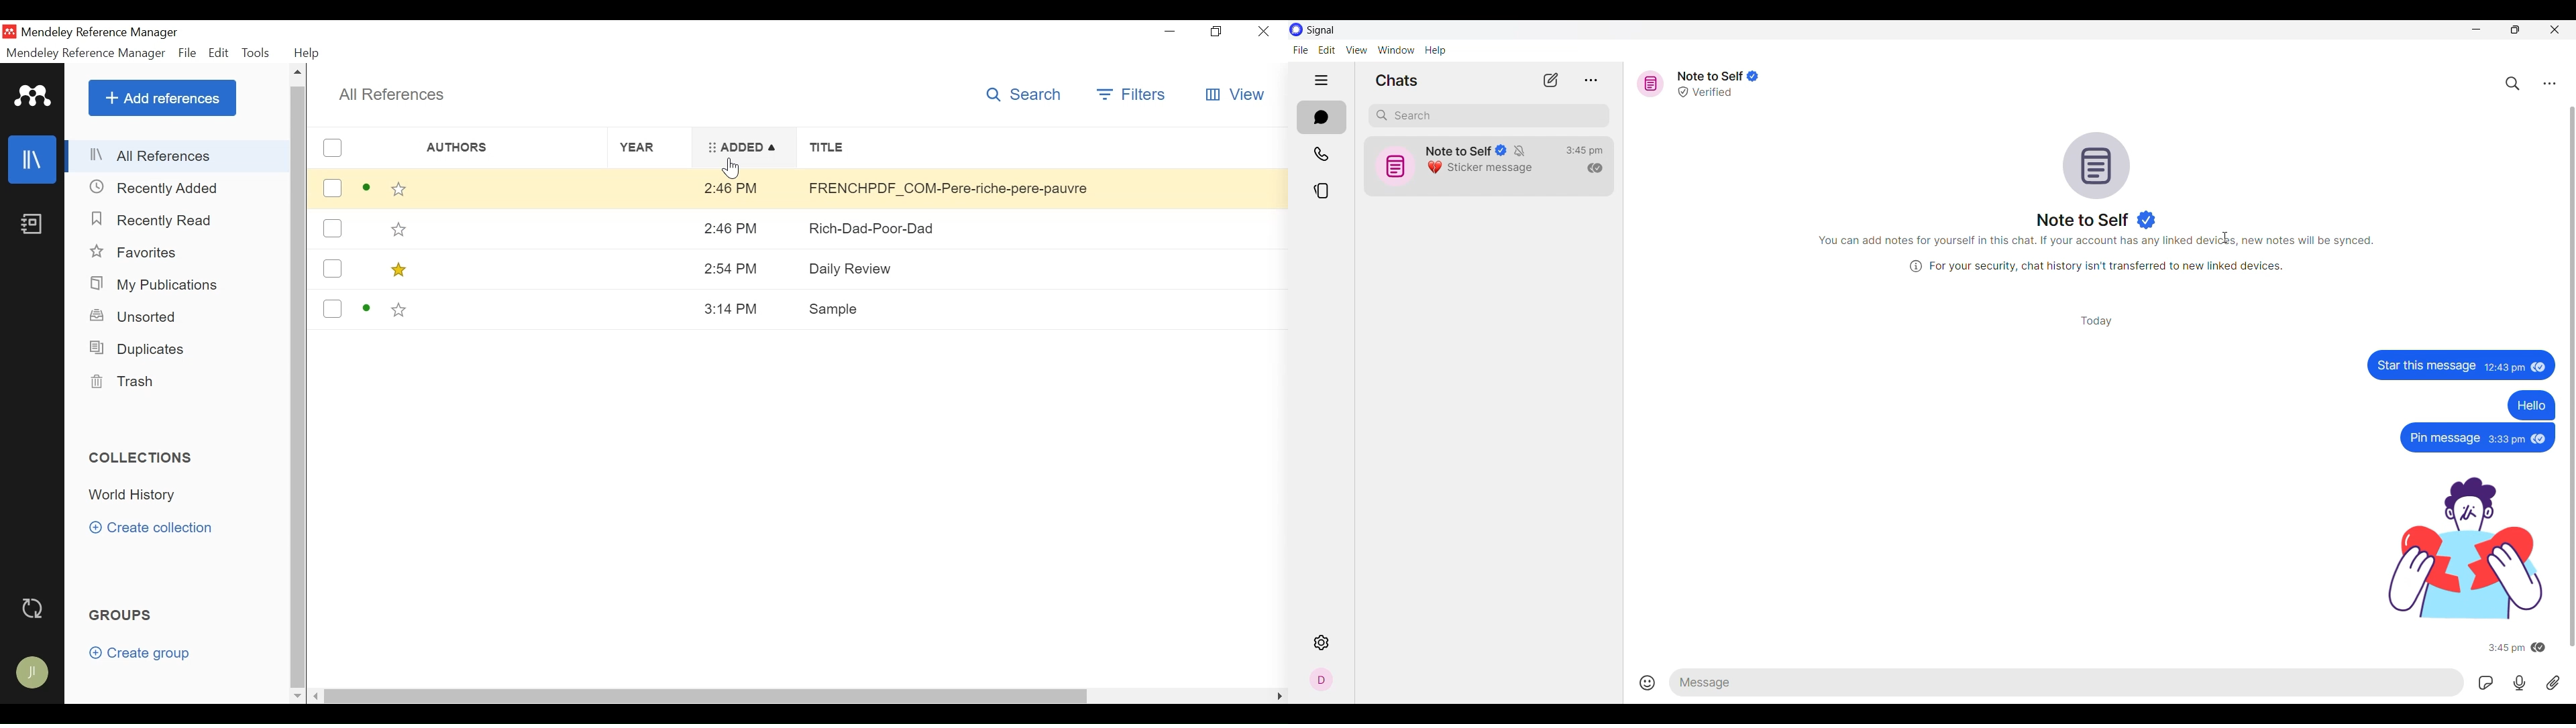 The image size is (2576, 728). What do you see at coordinates (367, 309) in the screenshot?
I see `active` at bounding box center [367, 309].